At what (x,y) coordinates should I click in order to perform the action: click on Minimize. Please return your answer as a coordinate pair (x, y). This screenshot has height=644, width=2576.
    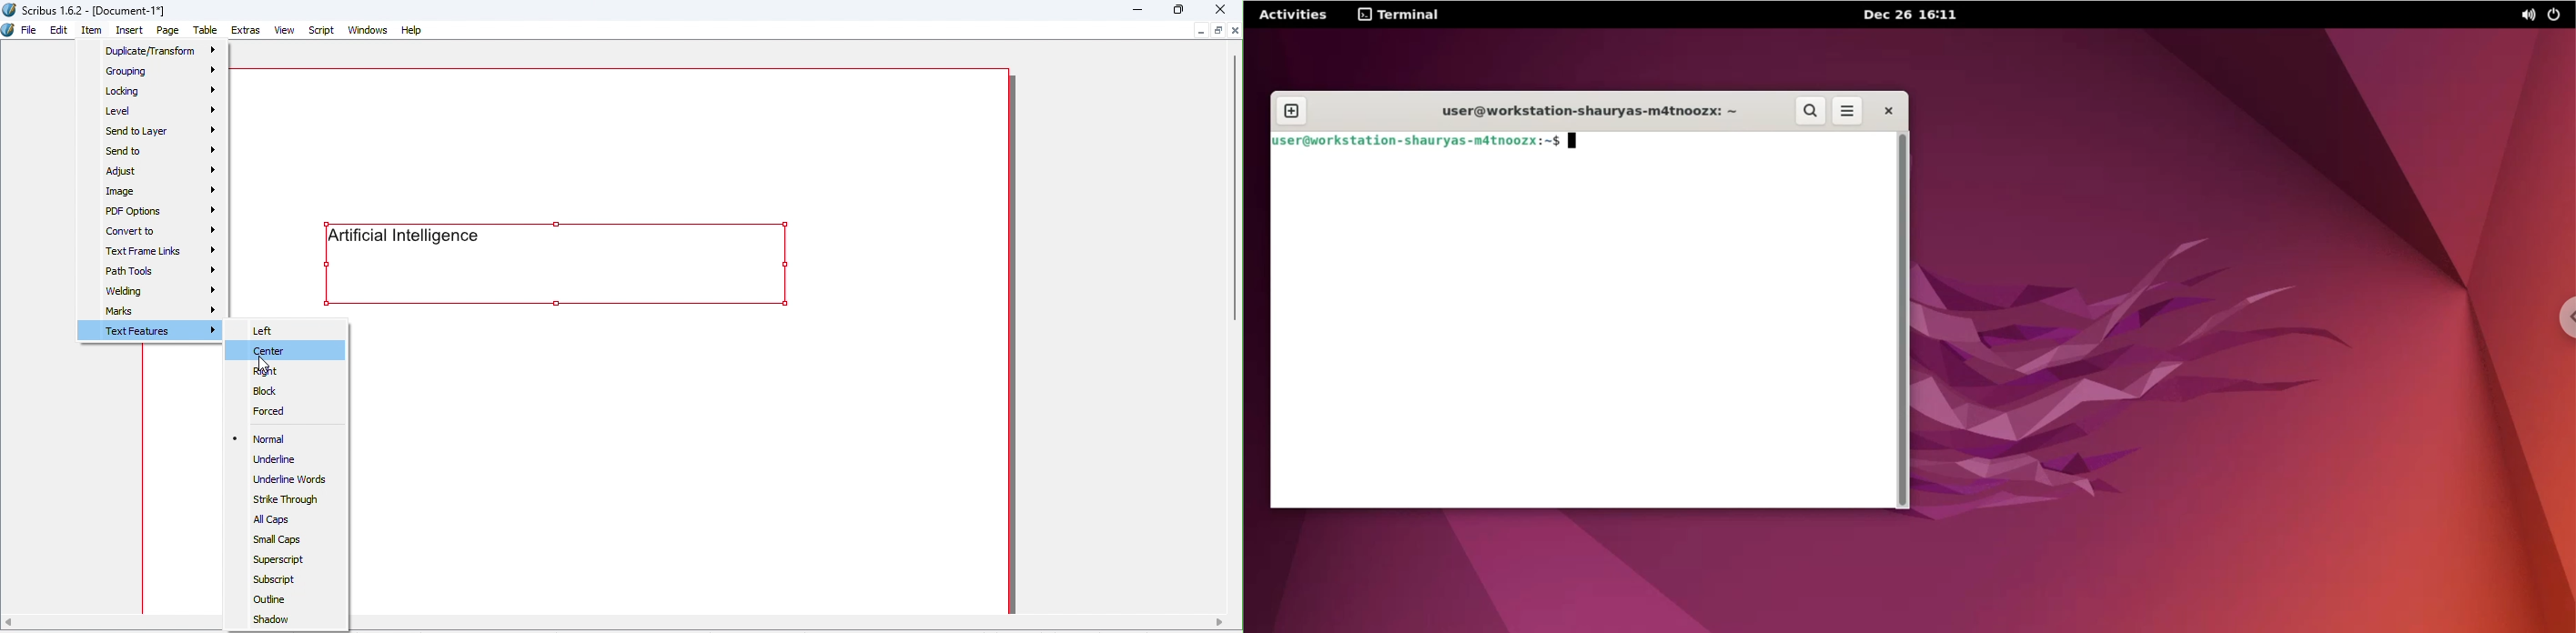
    Looking at the image, I should click on (1137, 10).